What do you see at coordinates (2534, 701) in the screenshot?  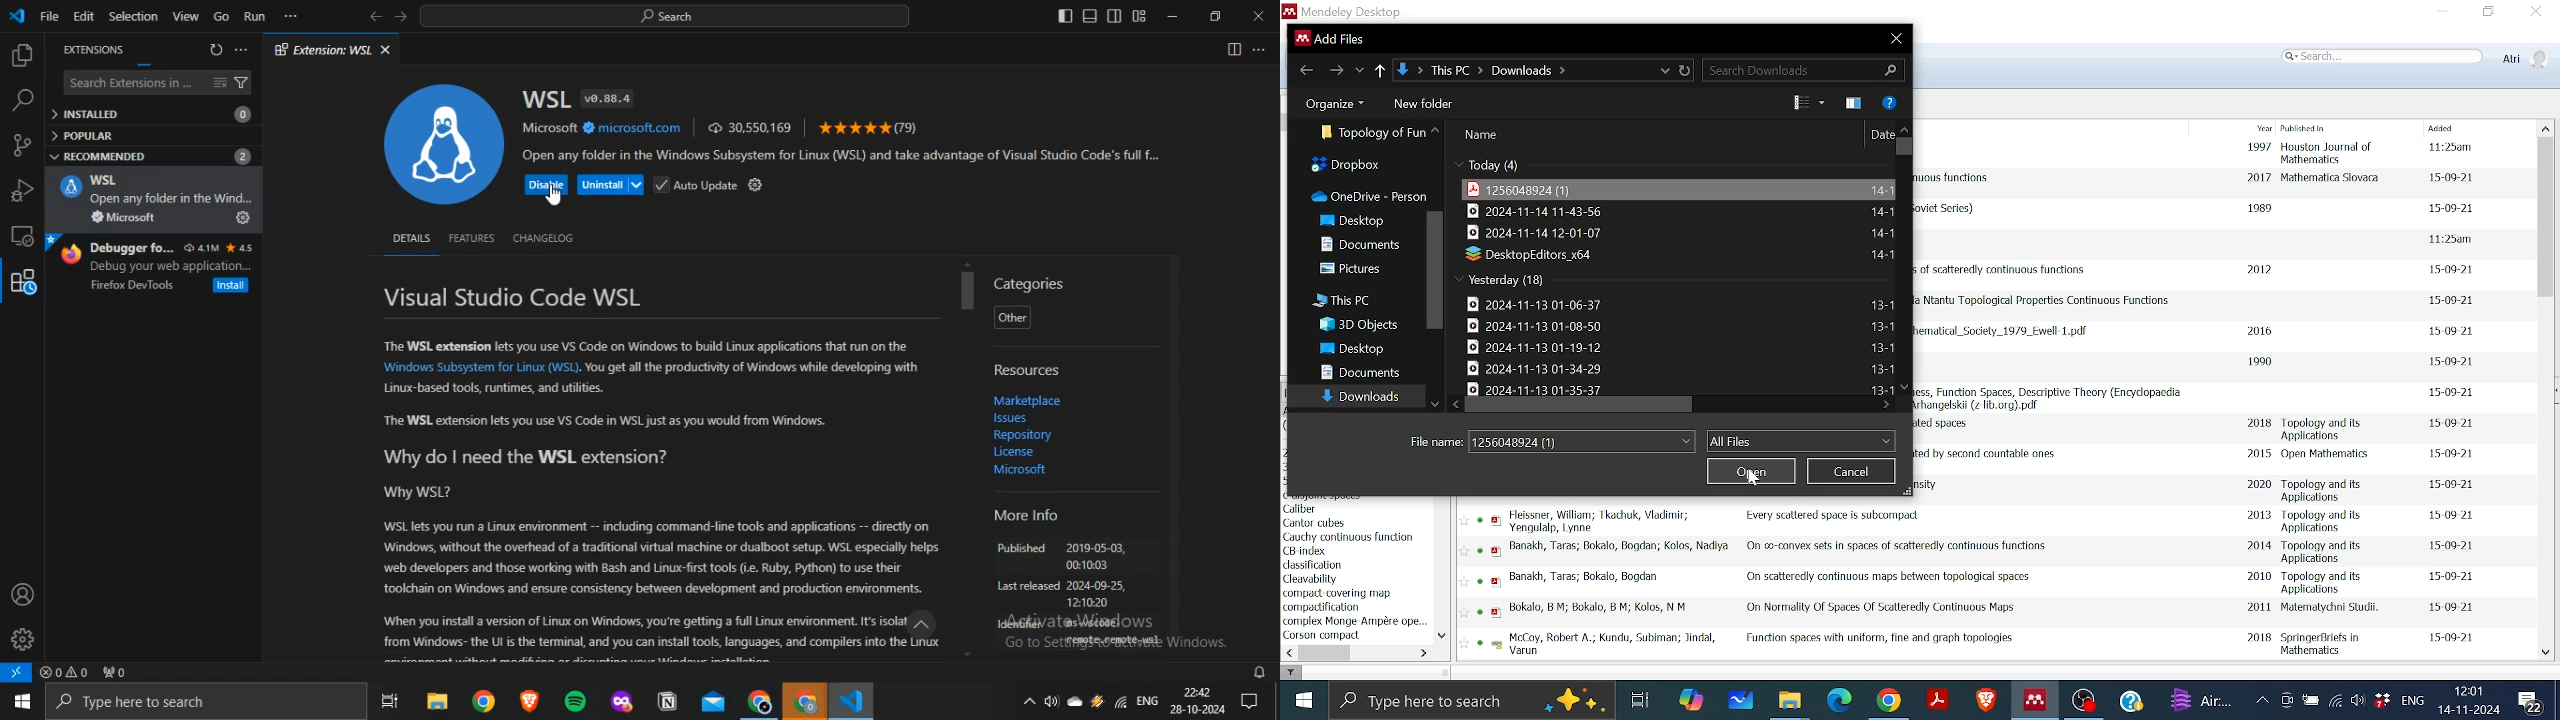 I see `Notifications` at bounding box center [2534, 701].